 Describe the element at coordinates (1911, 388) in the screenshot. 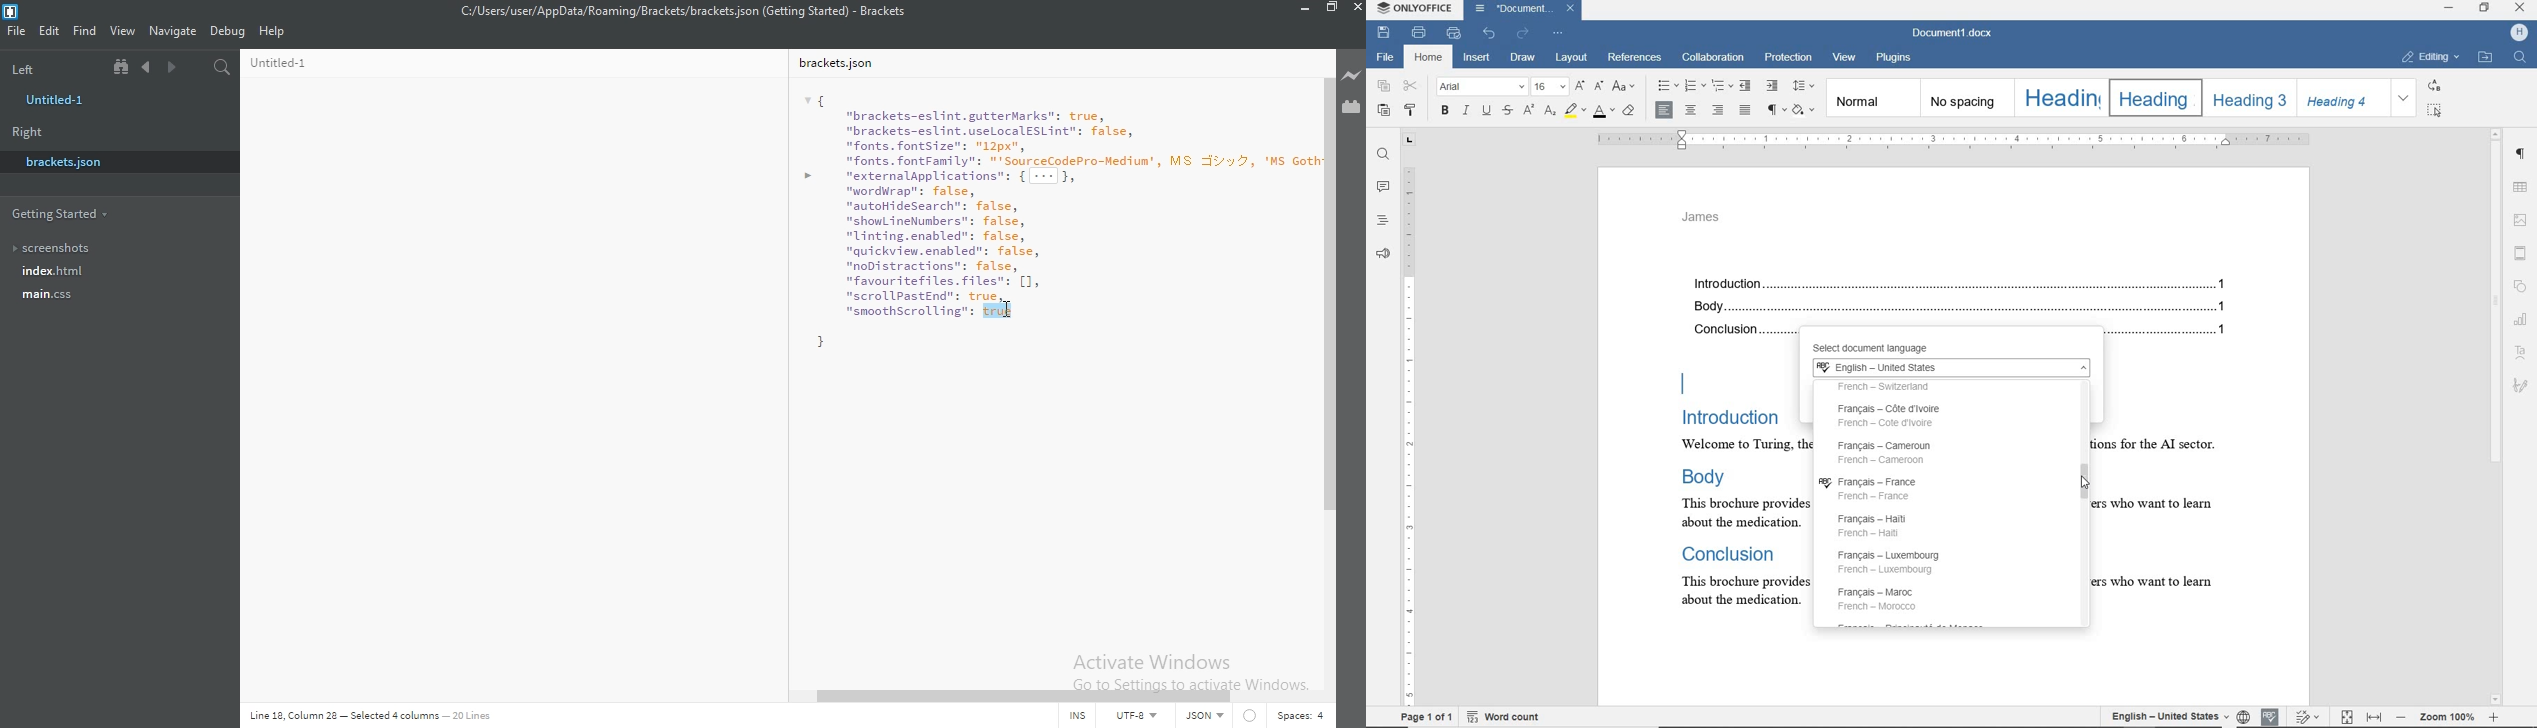

I see `French - Switzerland` at that location.